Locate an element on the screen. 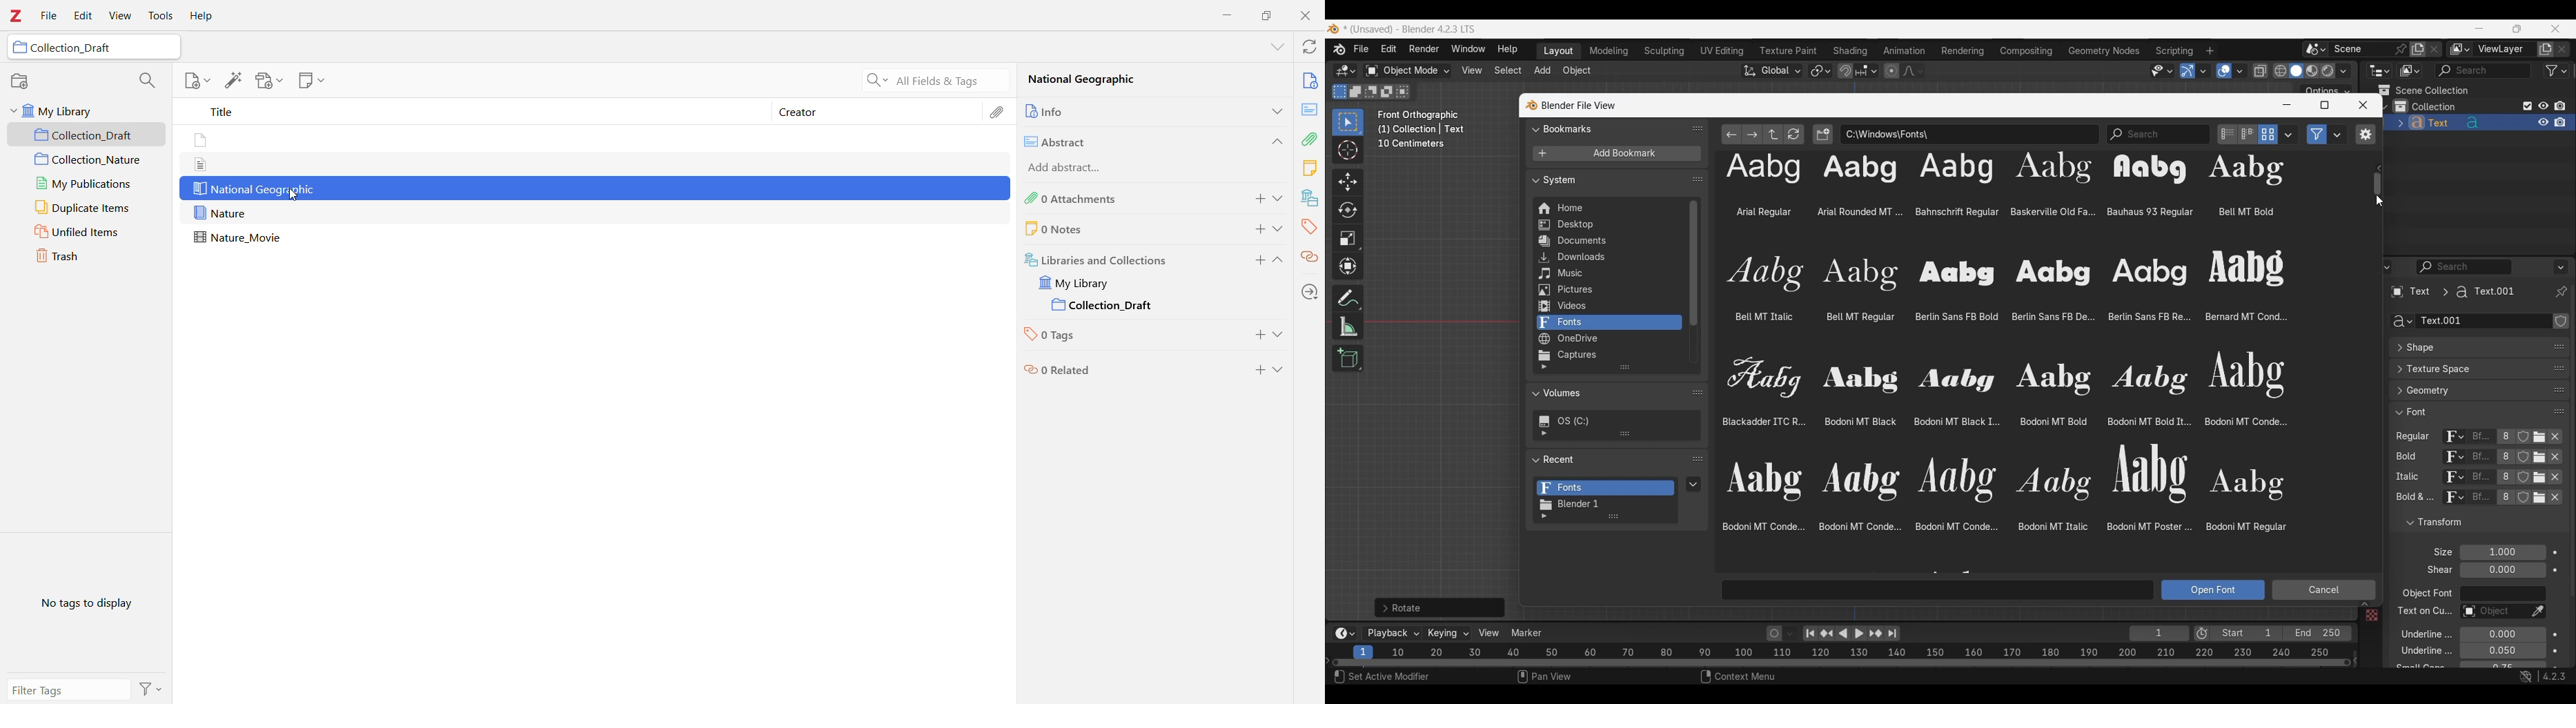  Close window is located at coordinates (2363, 105).